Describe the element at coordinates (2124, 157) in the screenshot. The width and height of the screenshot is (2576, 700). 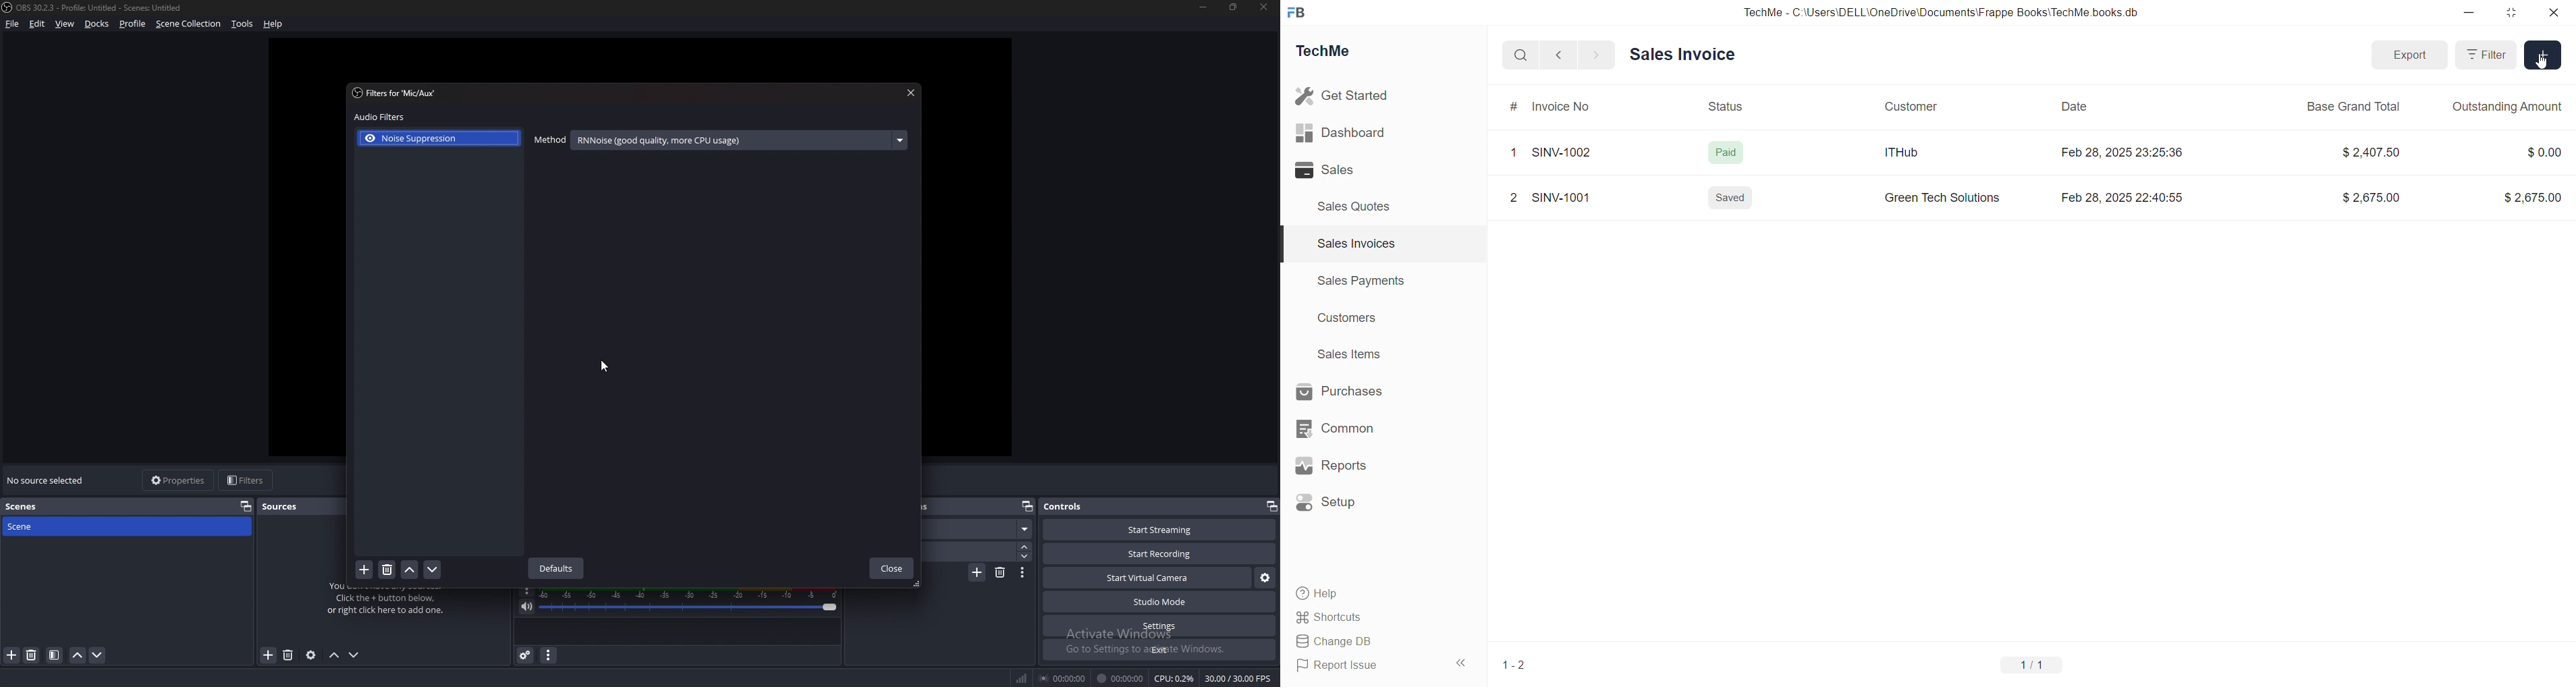
I see `Feb 28, 2025 23:25:36` at that location.